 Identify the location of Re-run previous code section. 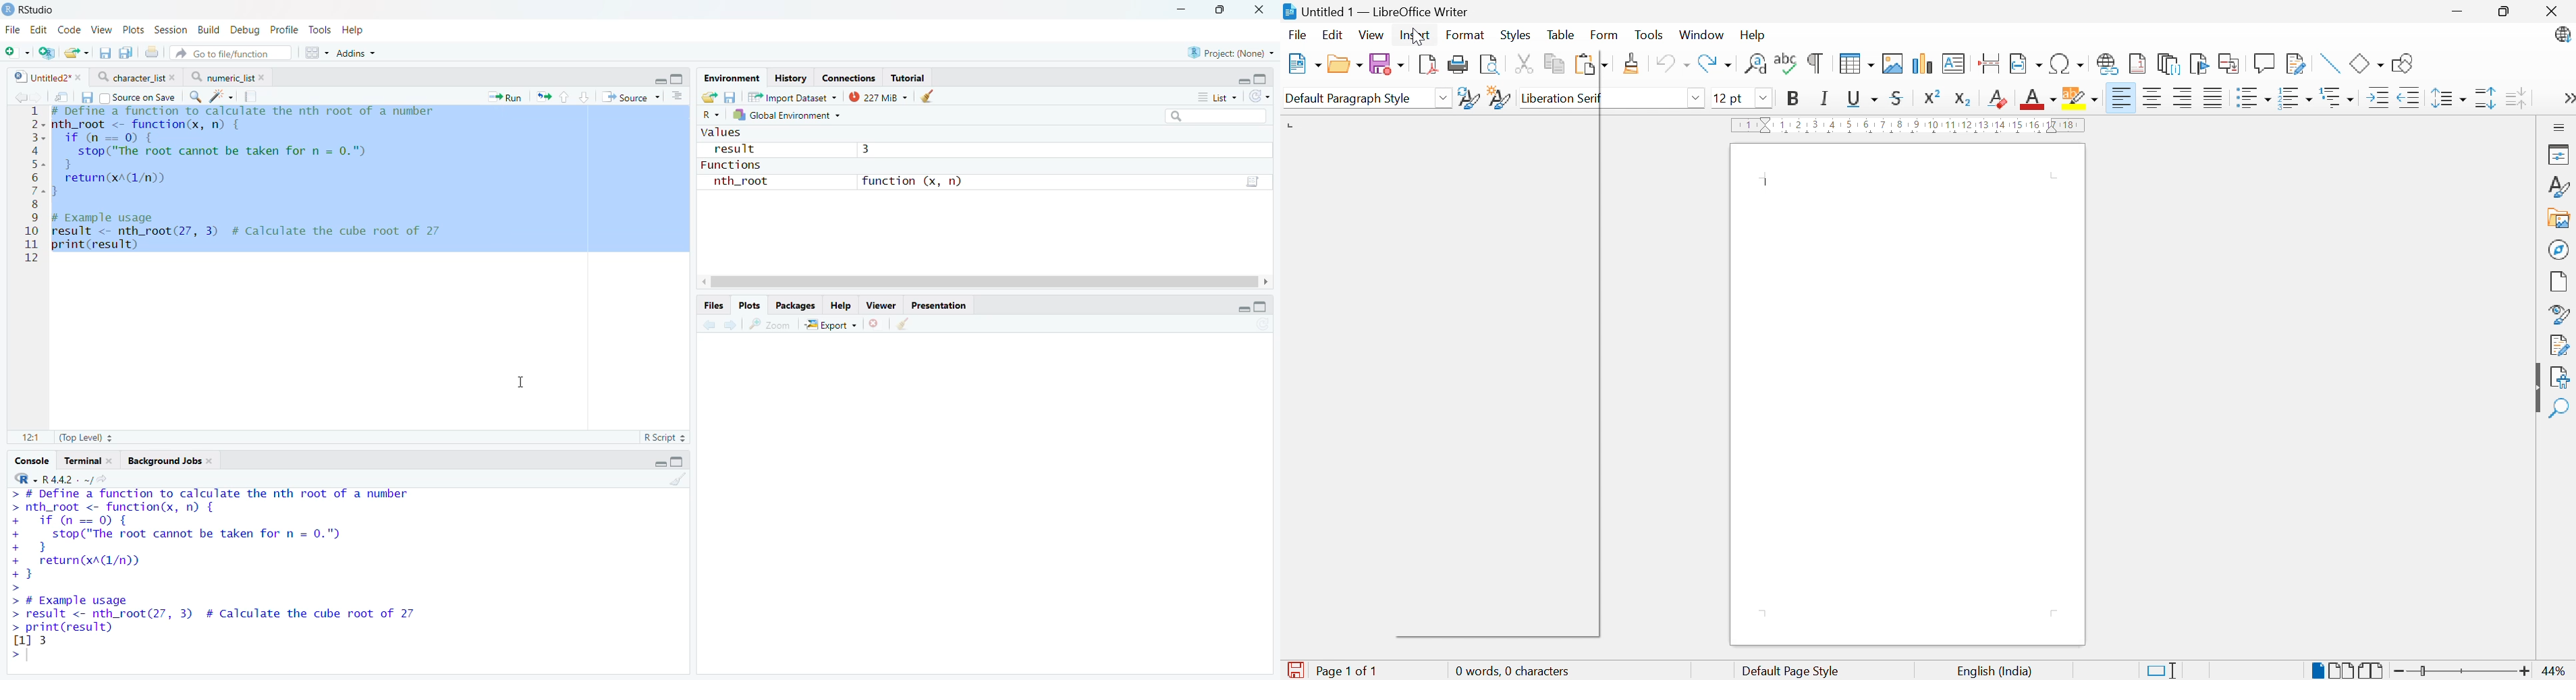
(543, 97).